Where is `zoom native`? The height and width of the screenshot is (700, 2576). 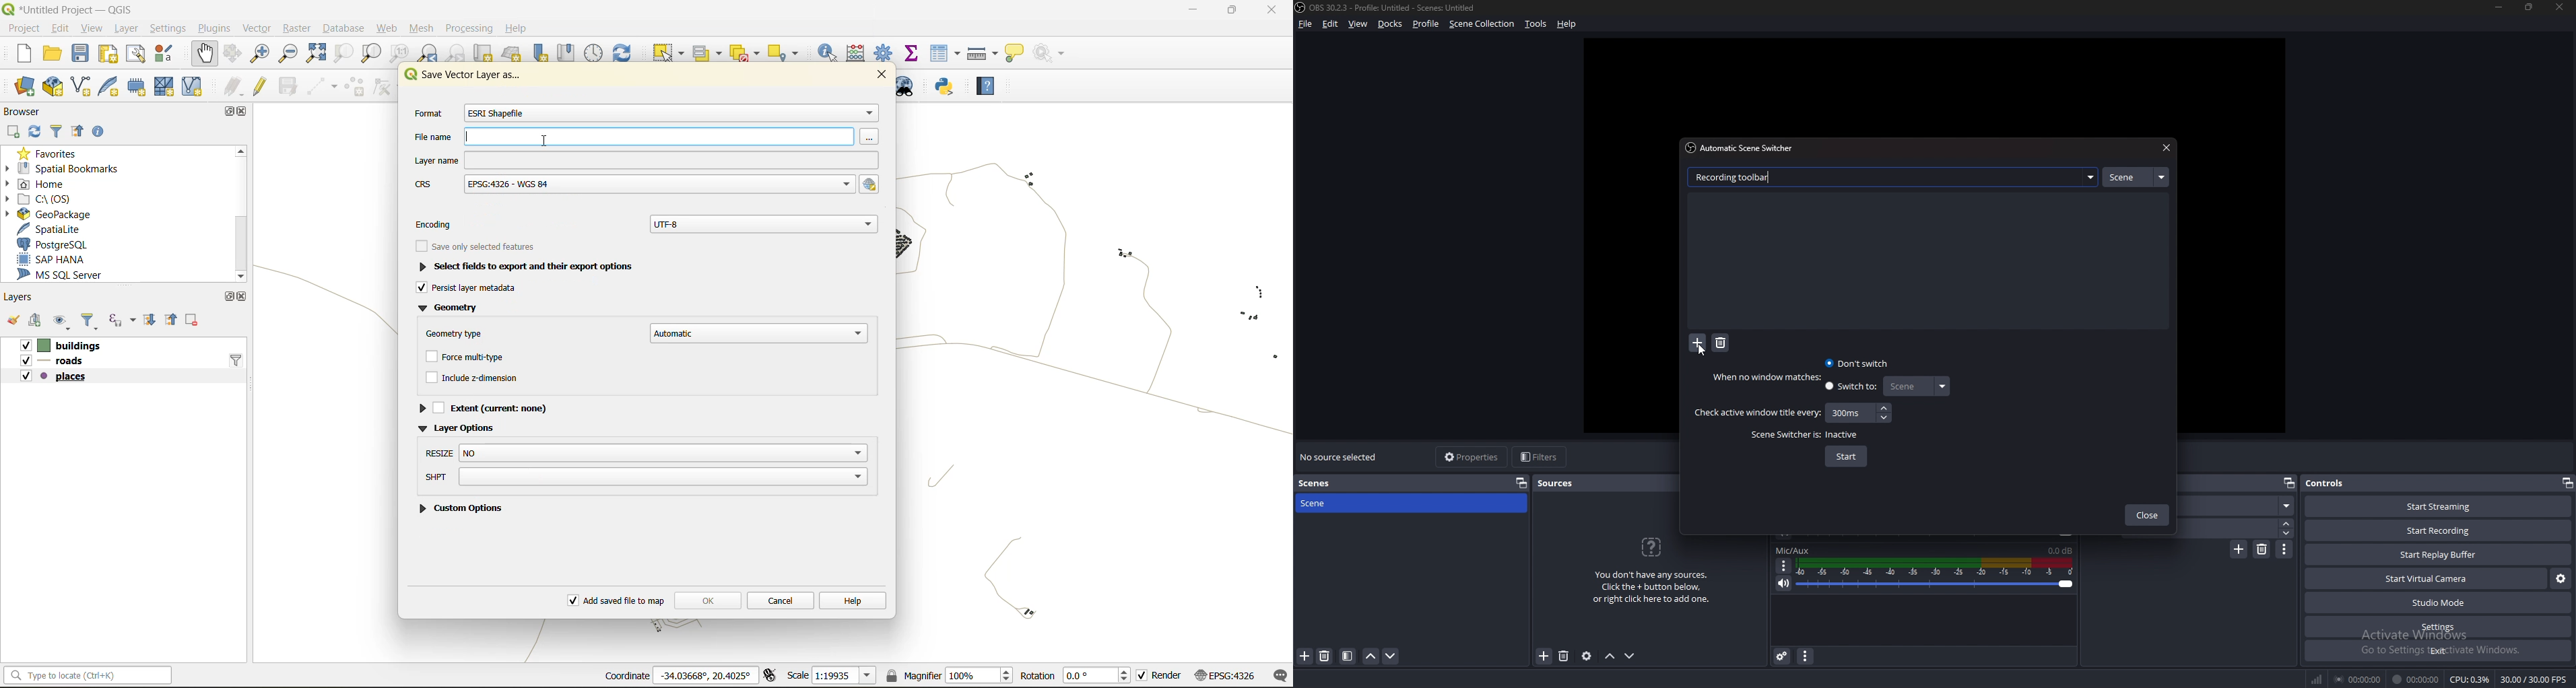 zoom native is located at coordinates (403, 54).